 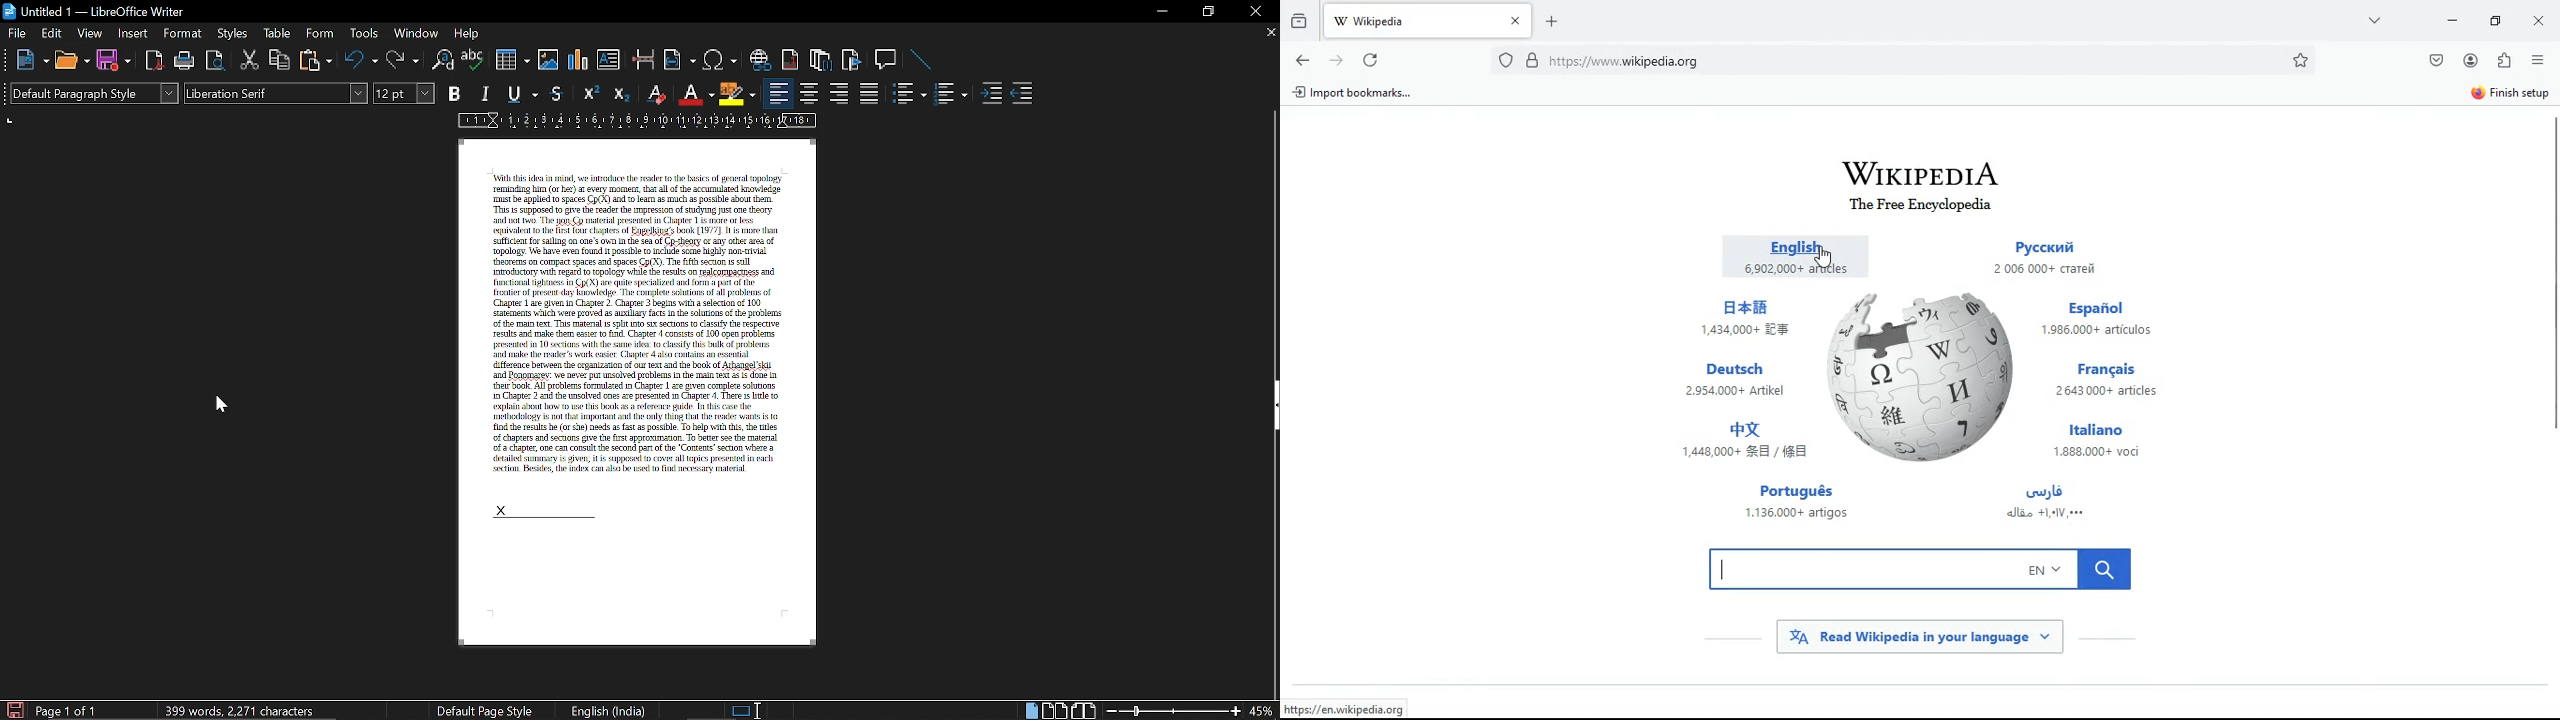 I want to click on english, so click(x=1792, y=254).